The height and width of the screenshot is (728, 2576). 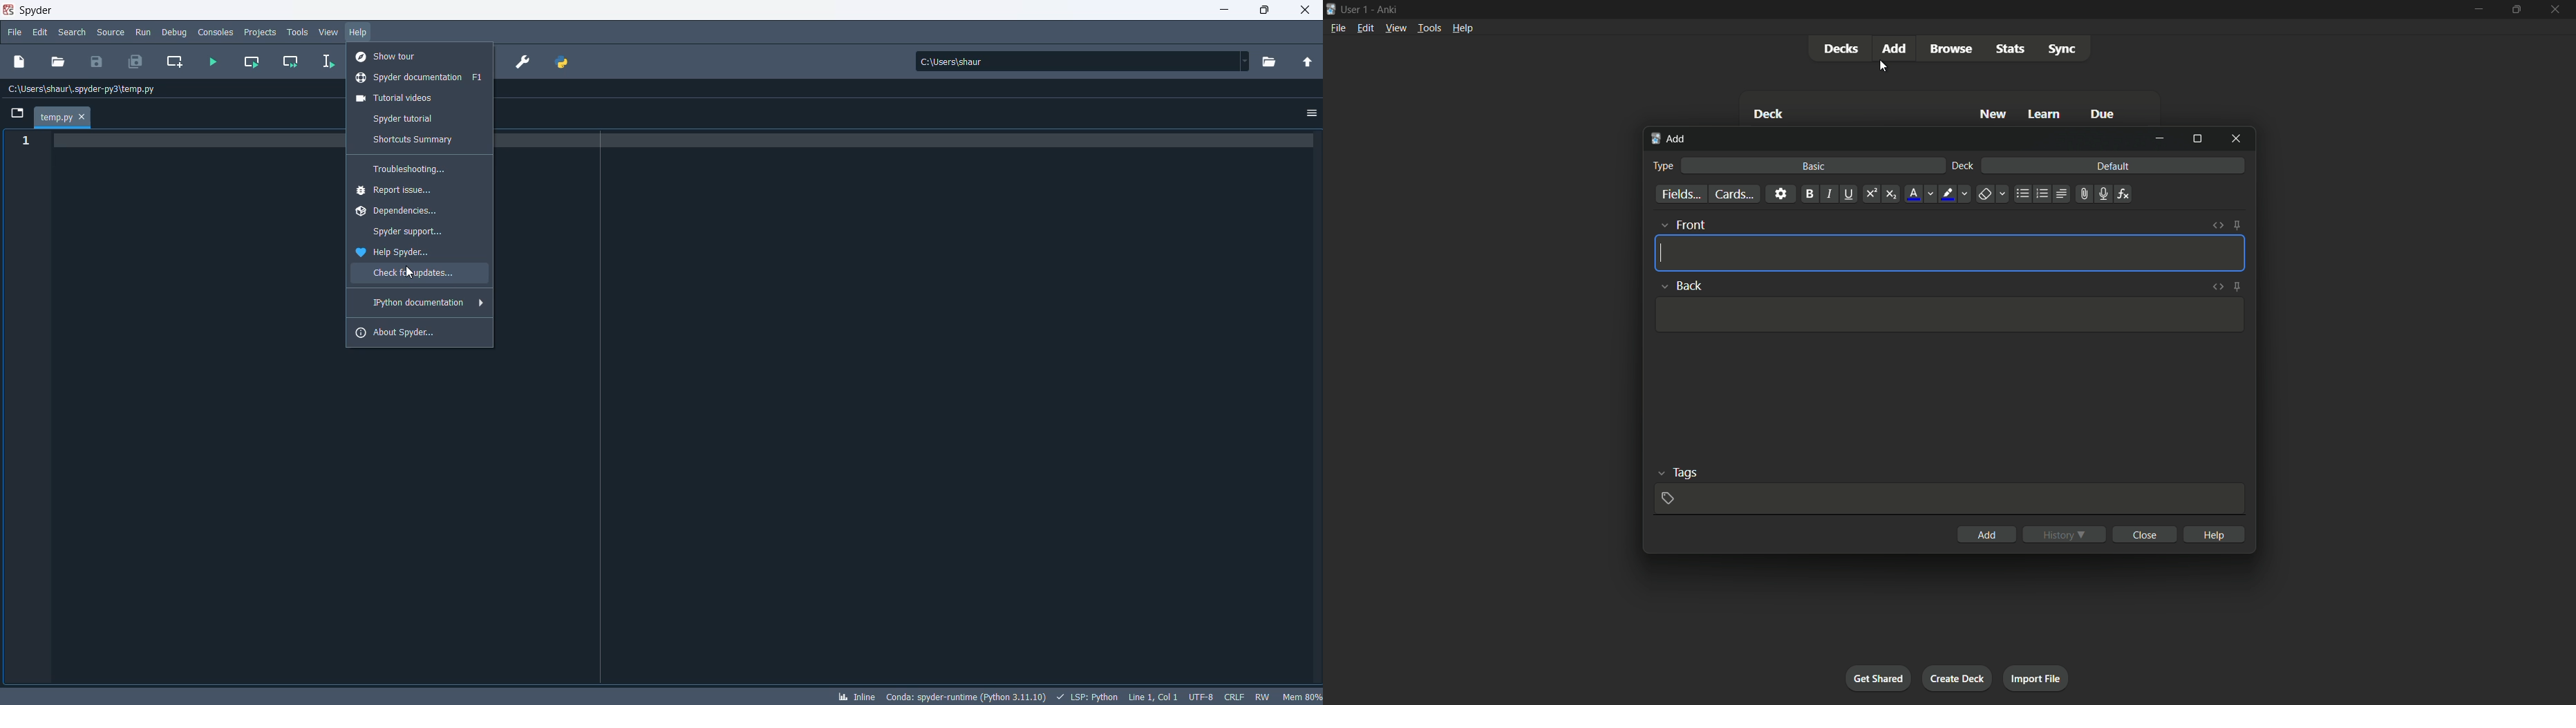 What do you see at coordinates (1884, 67) in the screenshot?
I see `cursor` at bounding box center [1884, 67].